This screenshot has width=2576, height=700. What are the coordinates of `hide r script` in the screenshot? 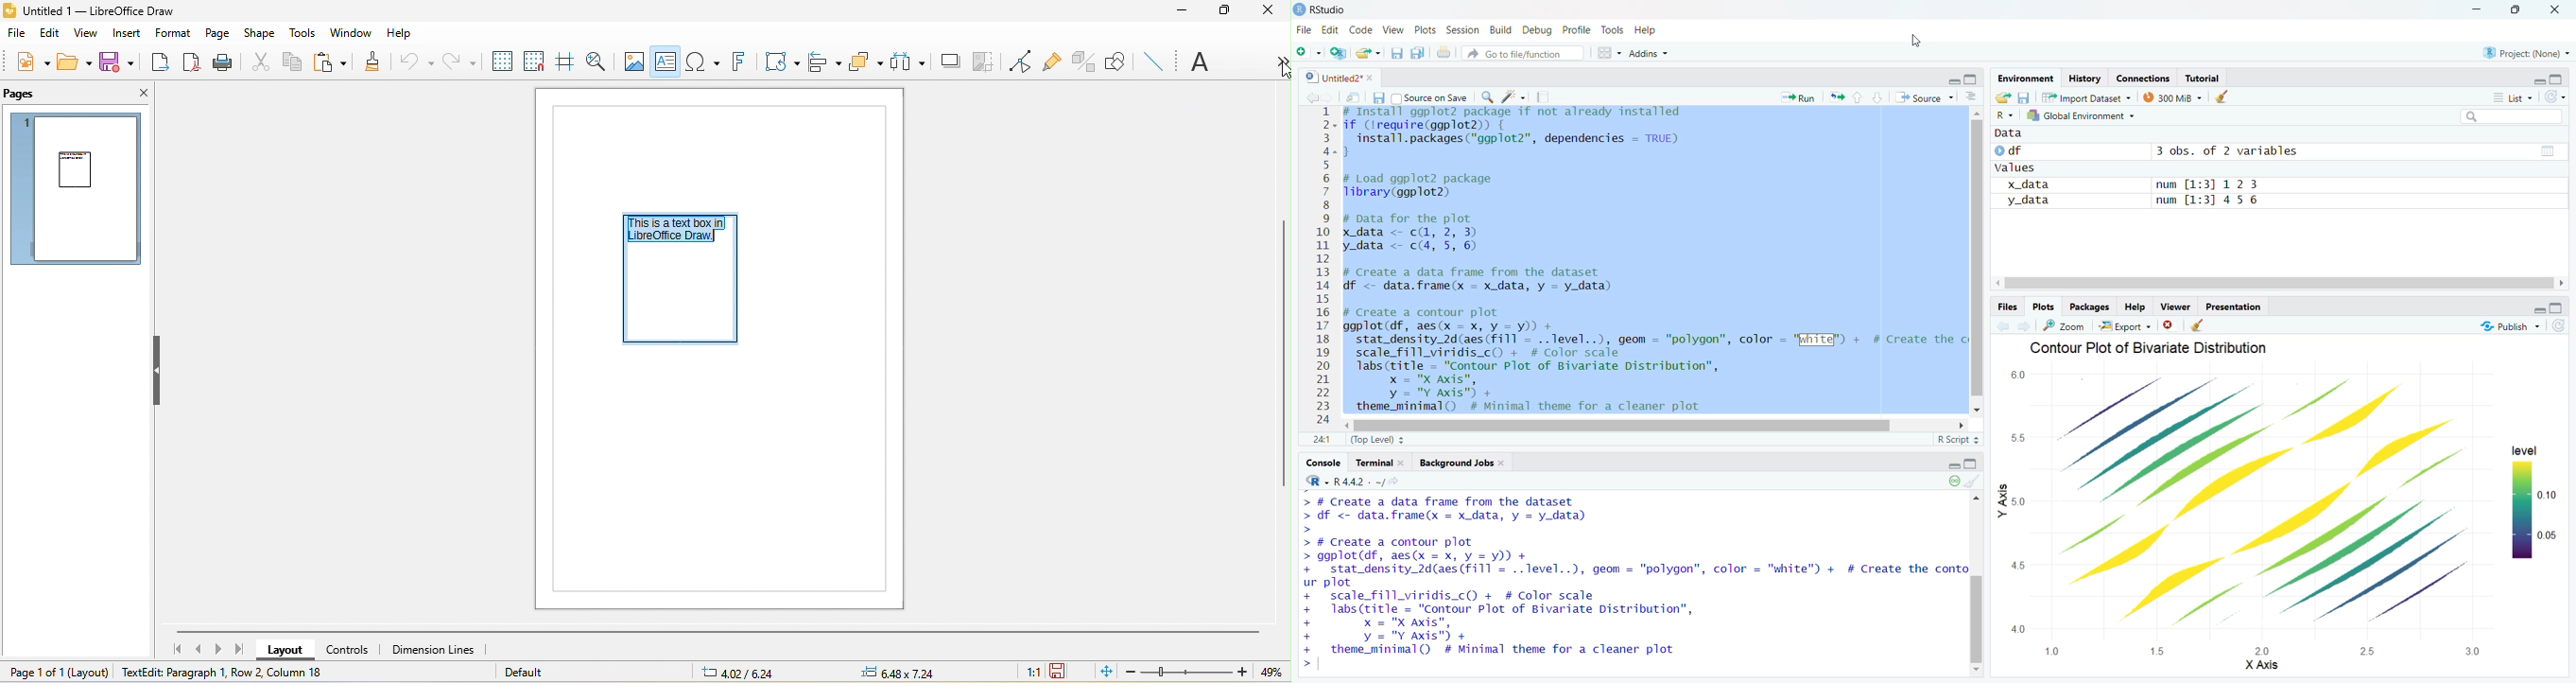 It's located at (1952, 80).